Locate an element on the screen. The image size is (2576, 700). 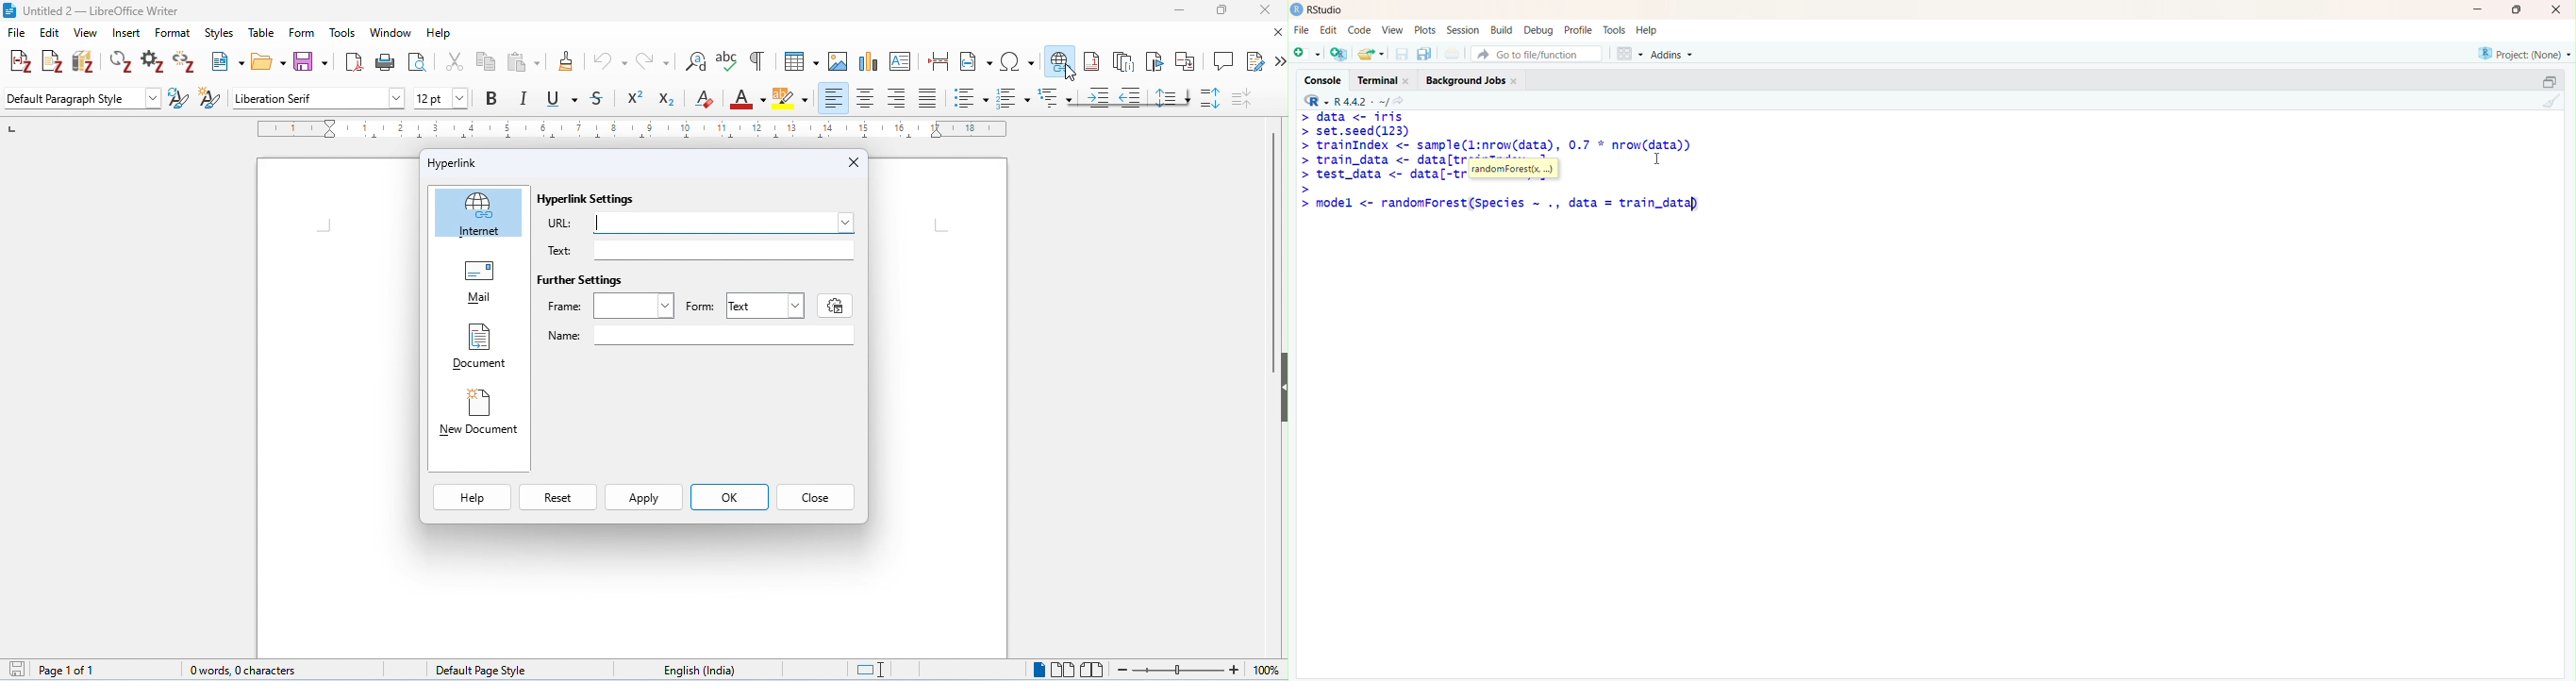
new style from selection is located at coordinates (208, 97).